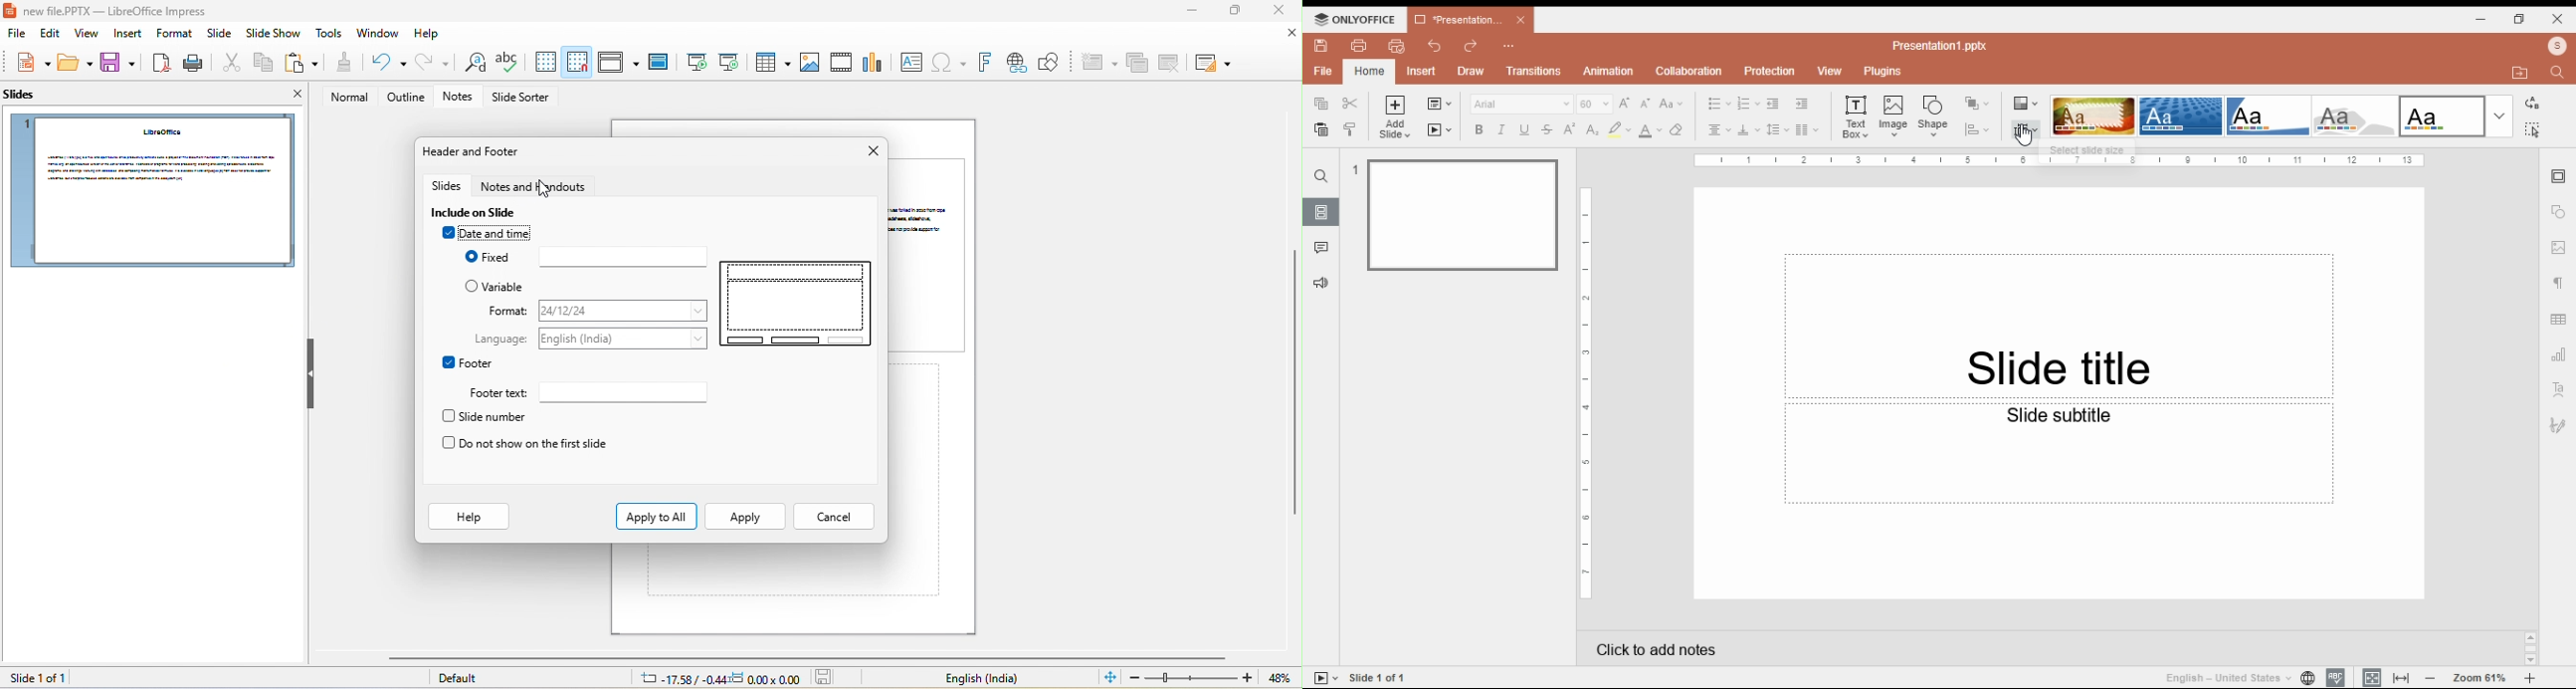 Image resolution: width=2576 pixels, height=700 pixels. What do you see at coordinates (2559, 249) in the screenshot?
I see `image settings` at bounding box center [2559, 249].